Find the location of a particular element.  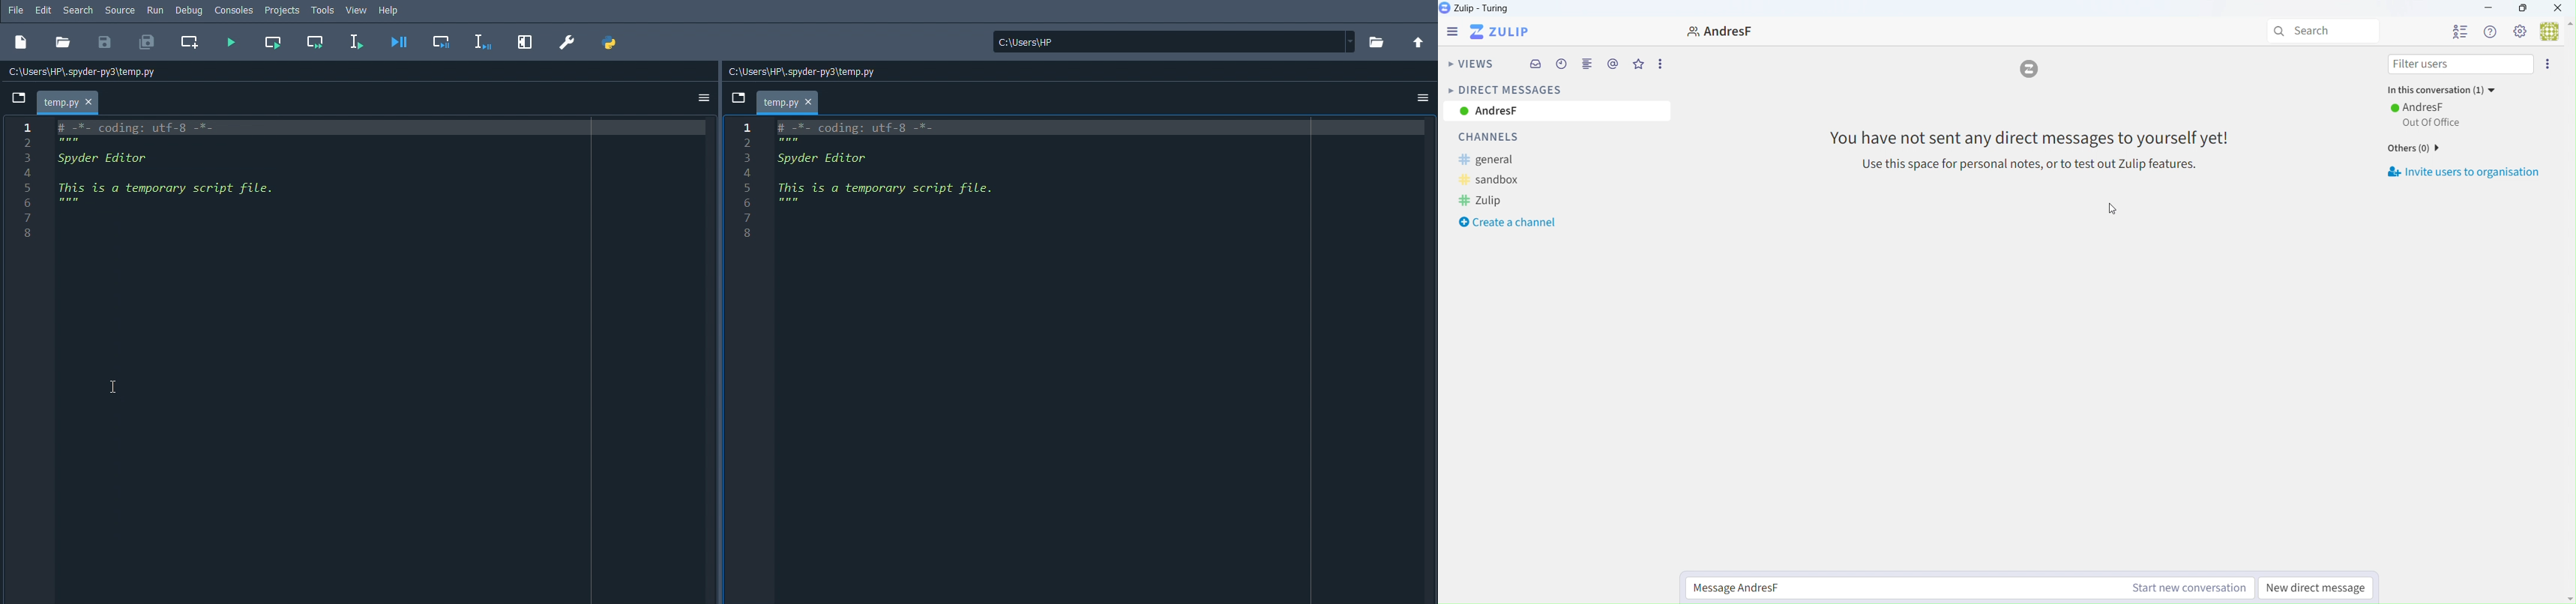

Run selection or current line is located at coordinates (358, 42).